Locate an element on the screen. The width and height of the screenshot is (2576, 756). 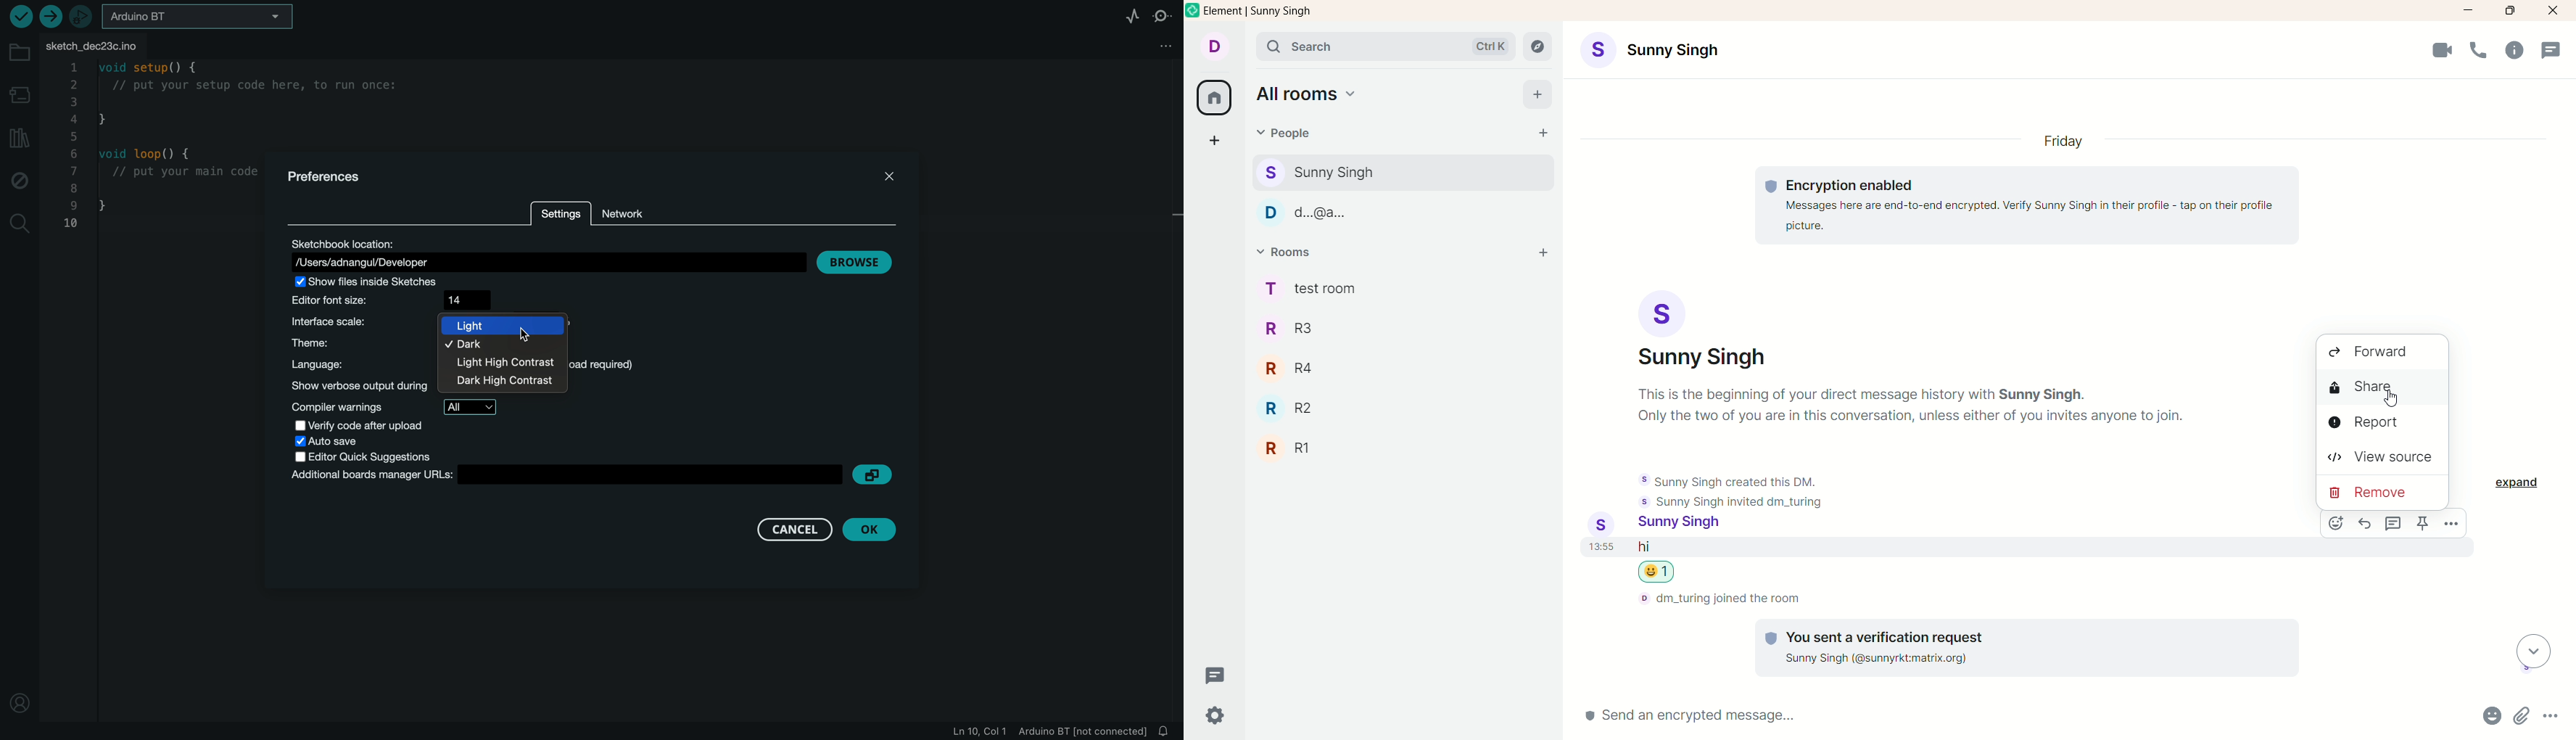
rooms is located at coordinates (1312, 287).